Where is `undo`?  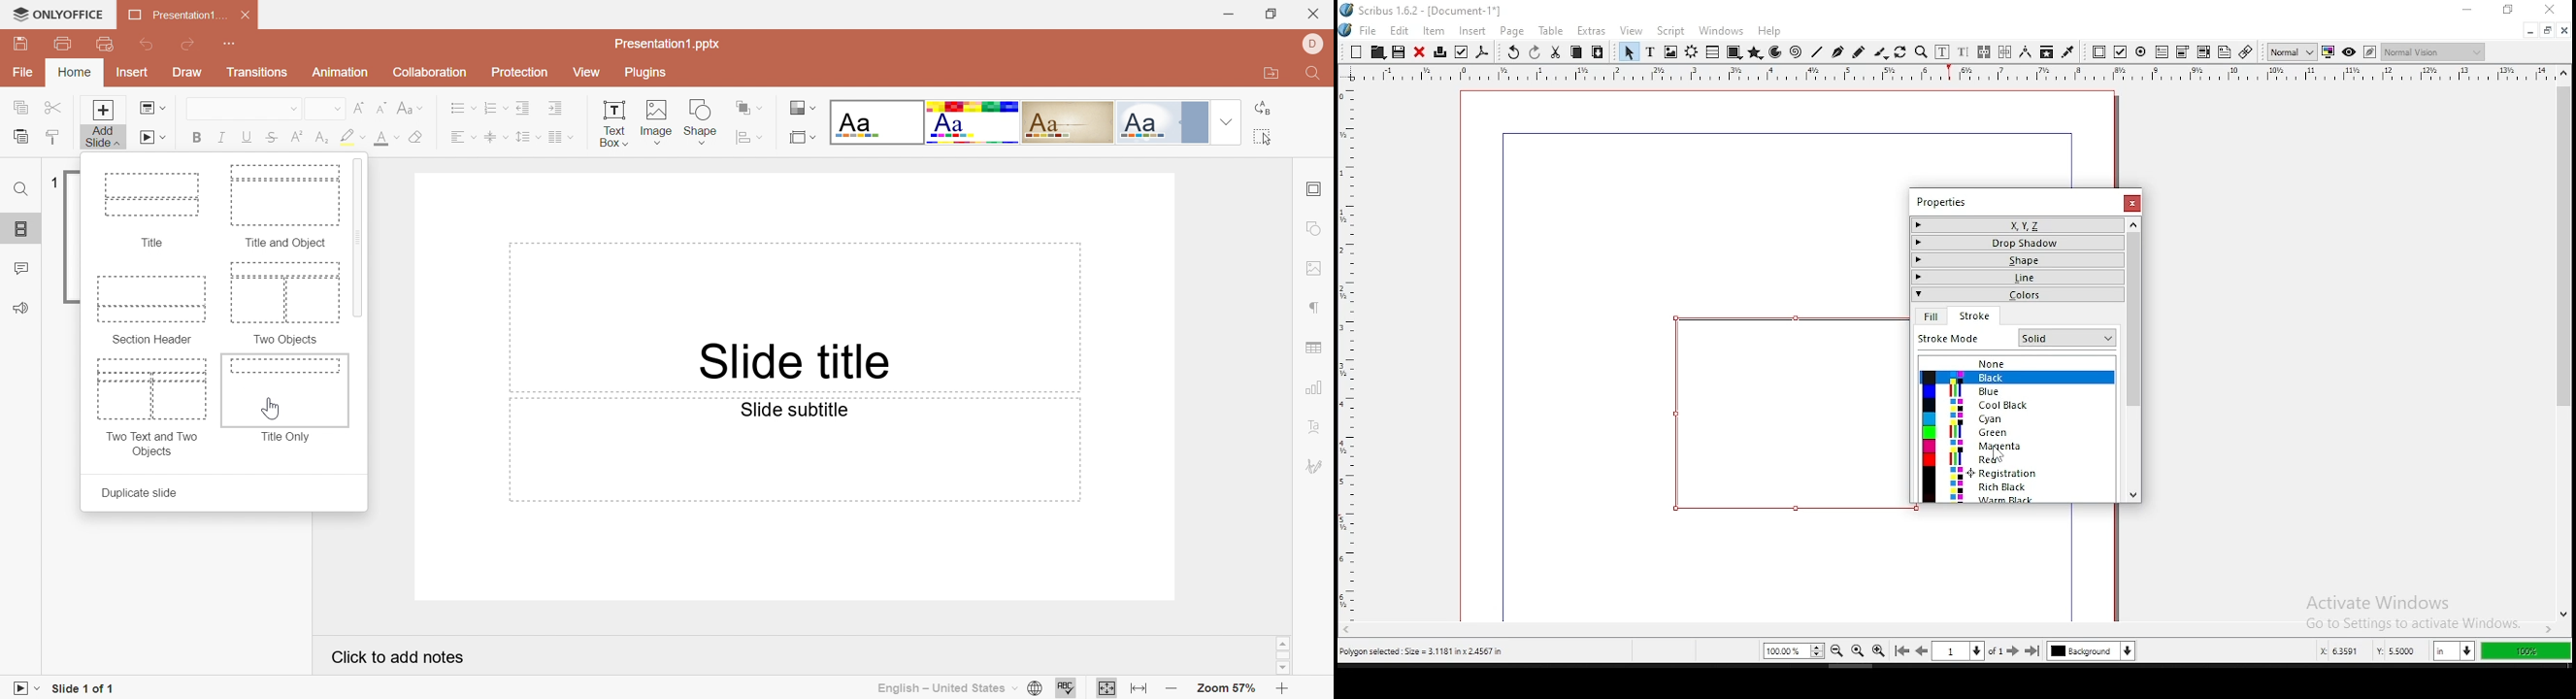 undo is located at coordinates (1512, 52).